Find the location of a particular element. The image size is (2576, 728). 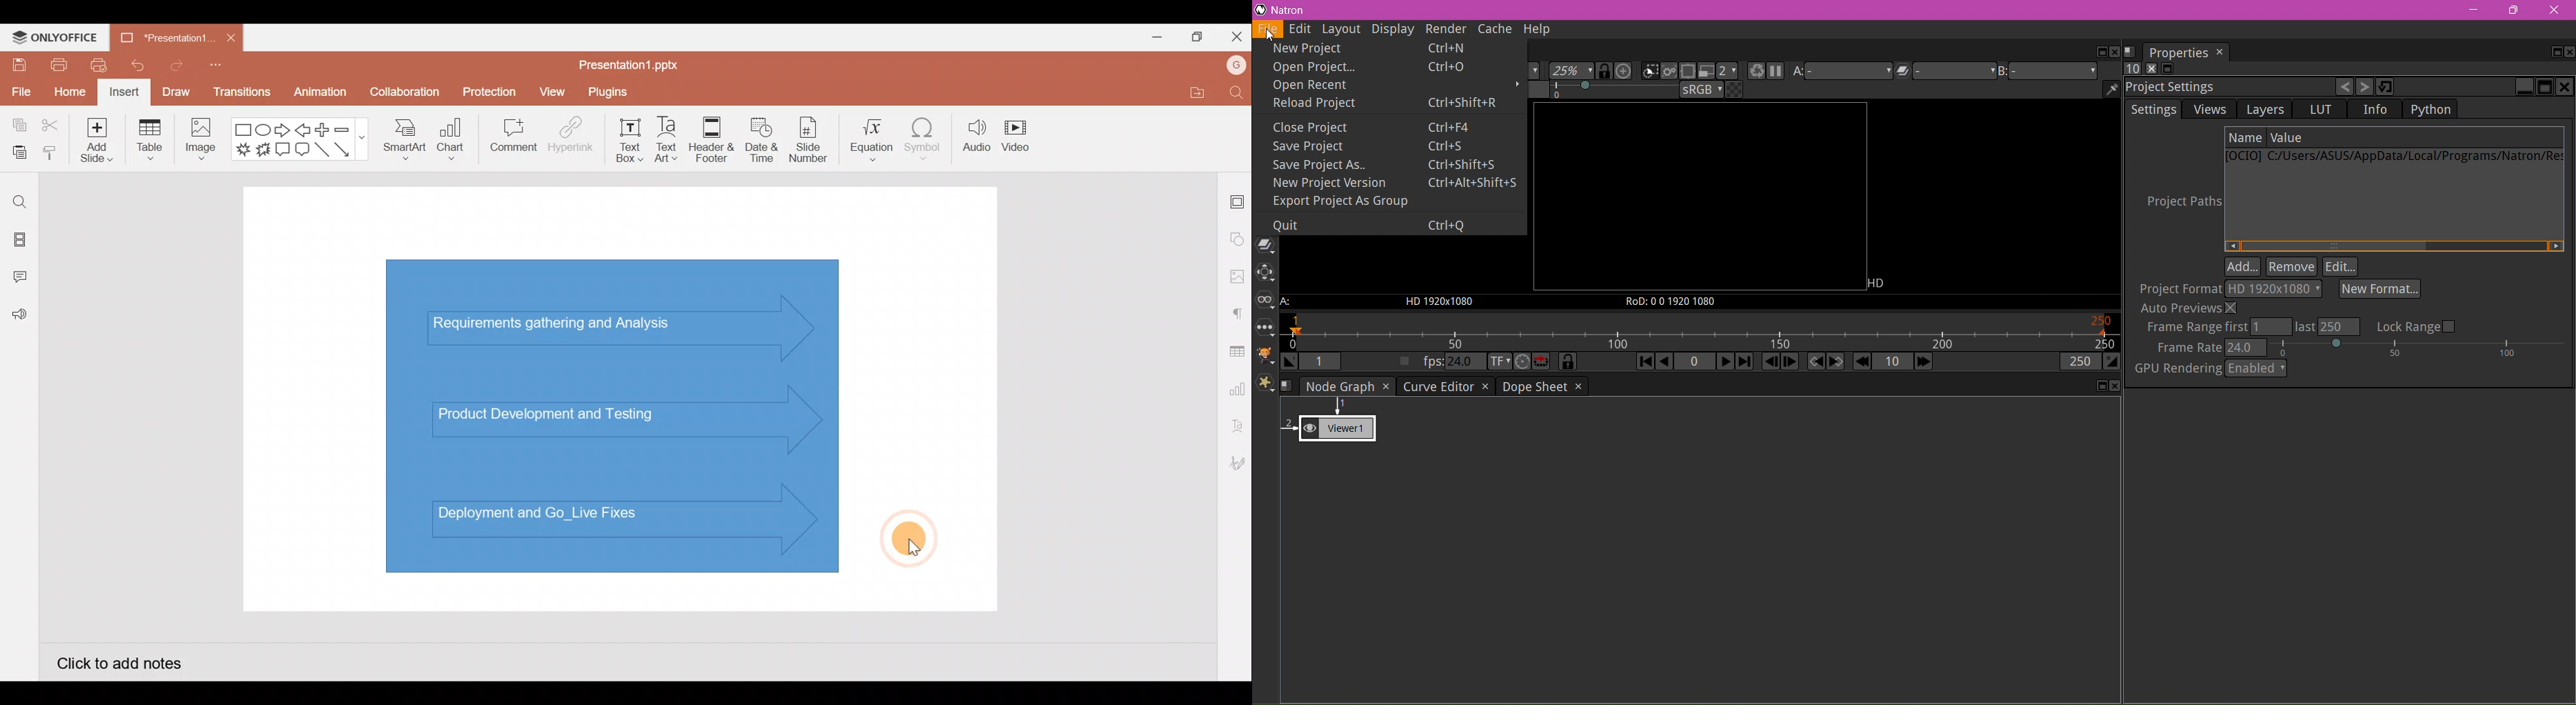

Date & time is located at coordinates (762, 140).